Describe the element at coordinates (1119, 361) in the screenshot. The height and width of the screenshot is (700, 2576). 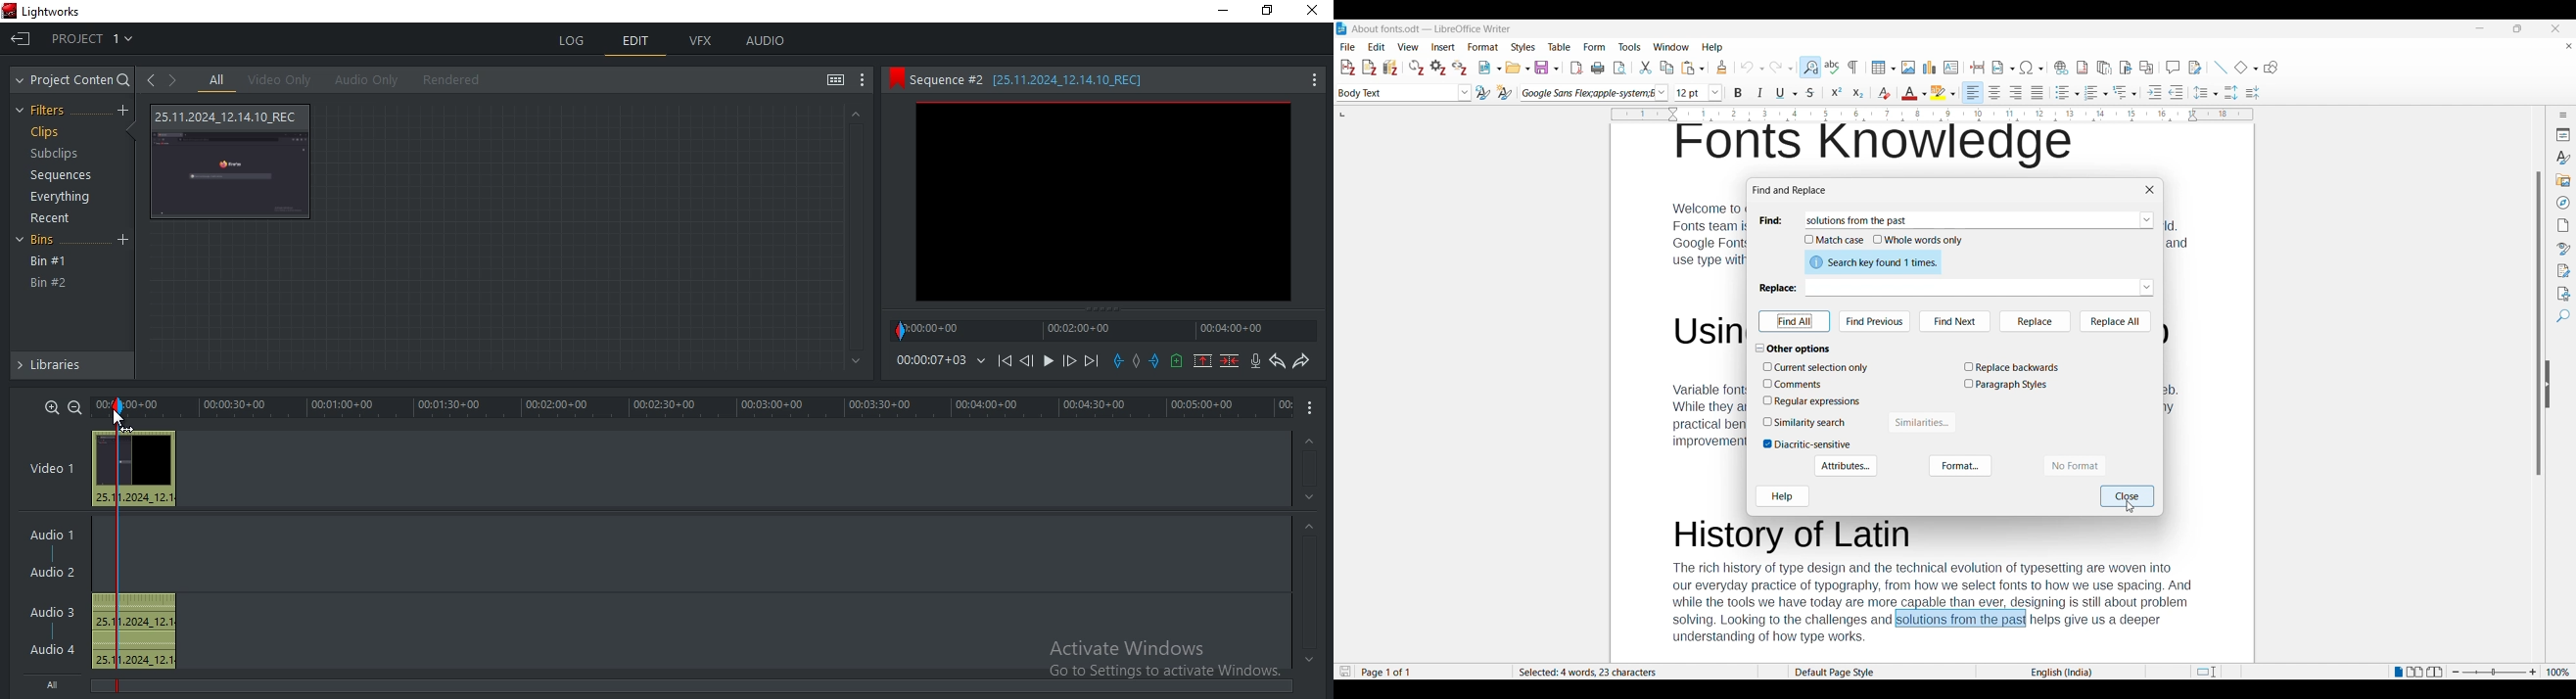
I see `add a in mark` at that location.